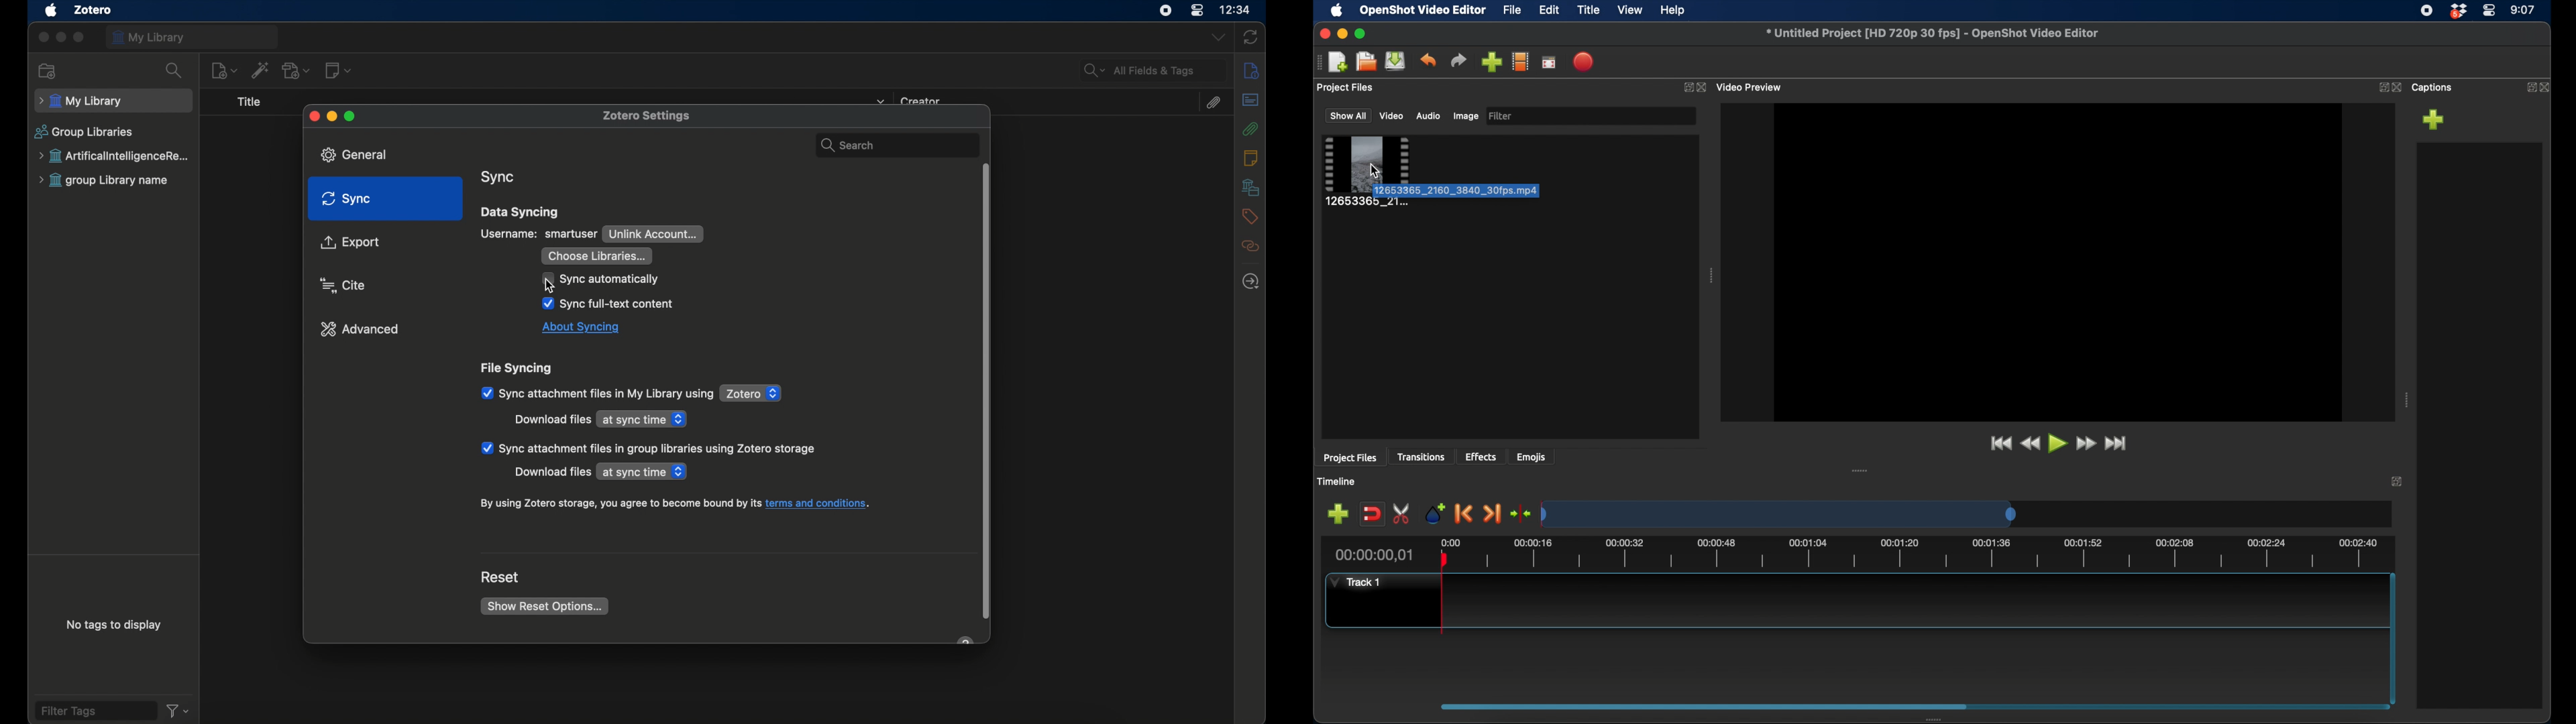 Image resolution: width=2576 pixels, height=728 pixels. Describe the element at coordinates (1250, 129) in the screenshot. I see `attachments` at that location.